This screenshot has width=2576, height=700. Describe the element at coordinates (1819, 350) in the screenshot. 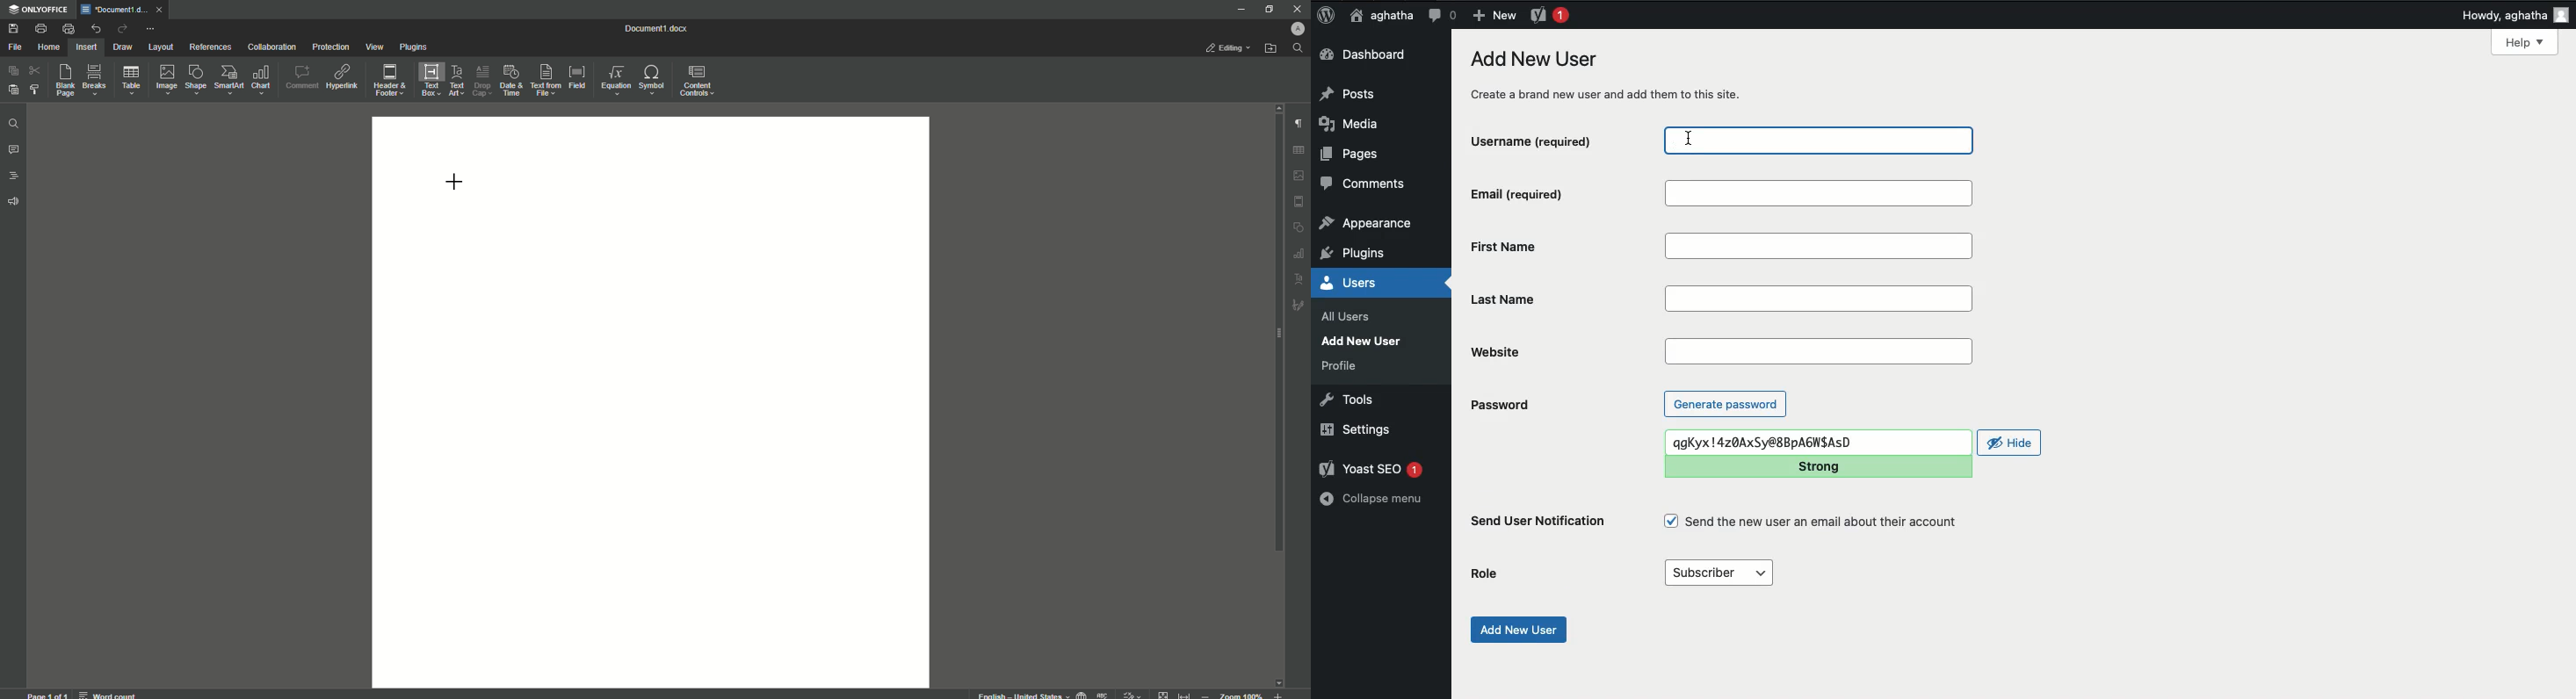

I see `Website` at that location.